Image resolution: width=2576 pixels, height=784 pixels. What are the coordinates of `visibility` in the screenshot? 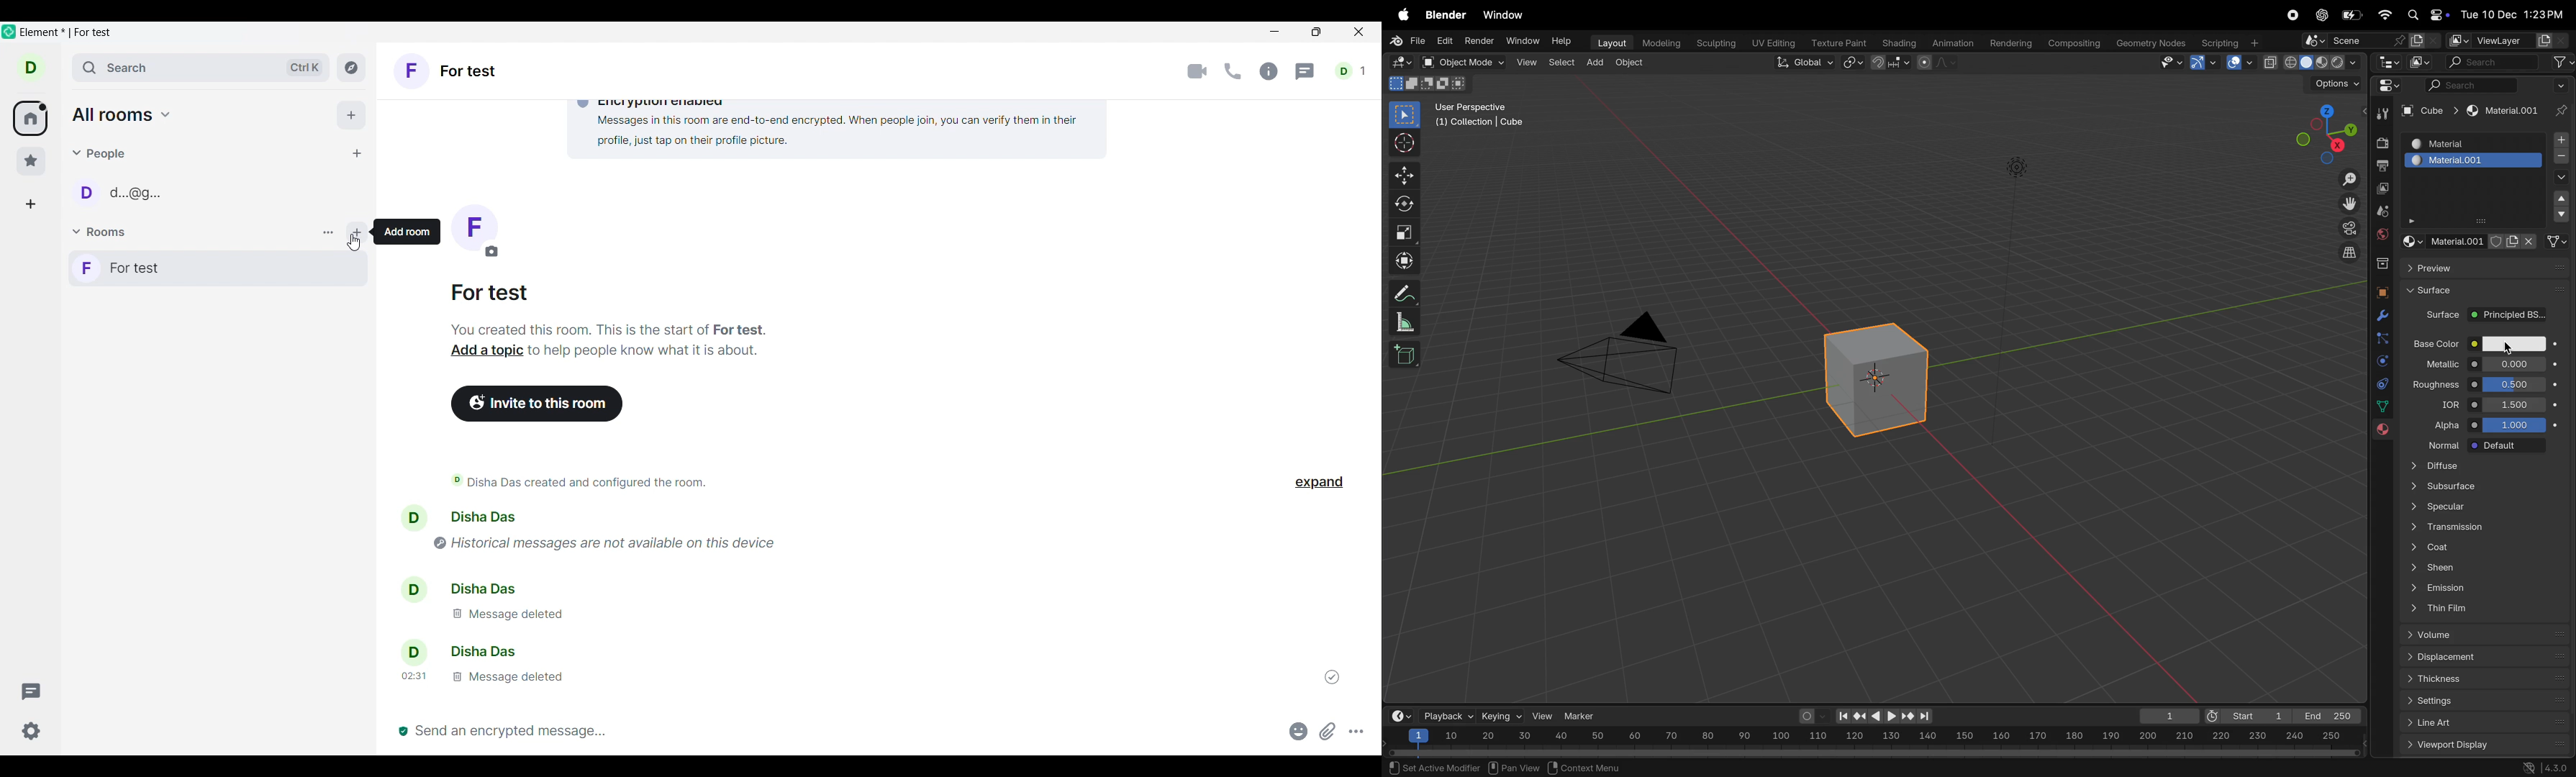 It's located at (2170, 63).